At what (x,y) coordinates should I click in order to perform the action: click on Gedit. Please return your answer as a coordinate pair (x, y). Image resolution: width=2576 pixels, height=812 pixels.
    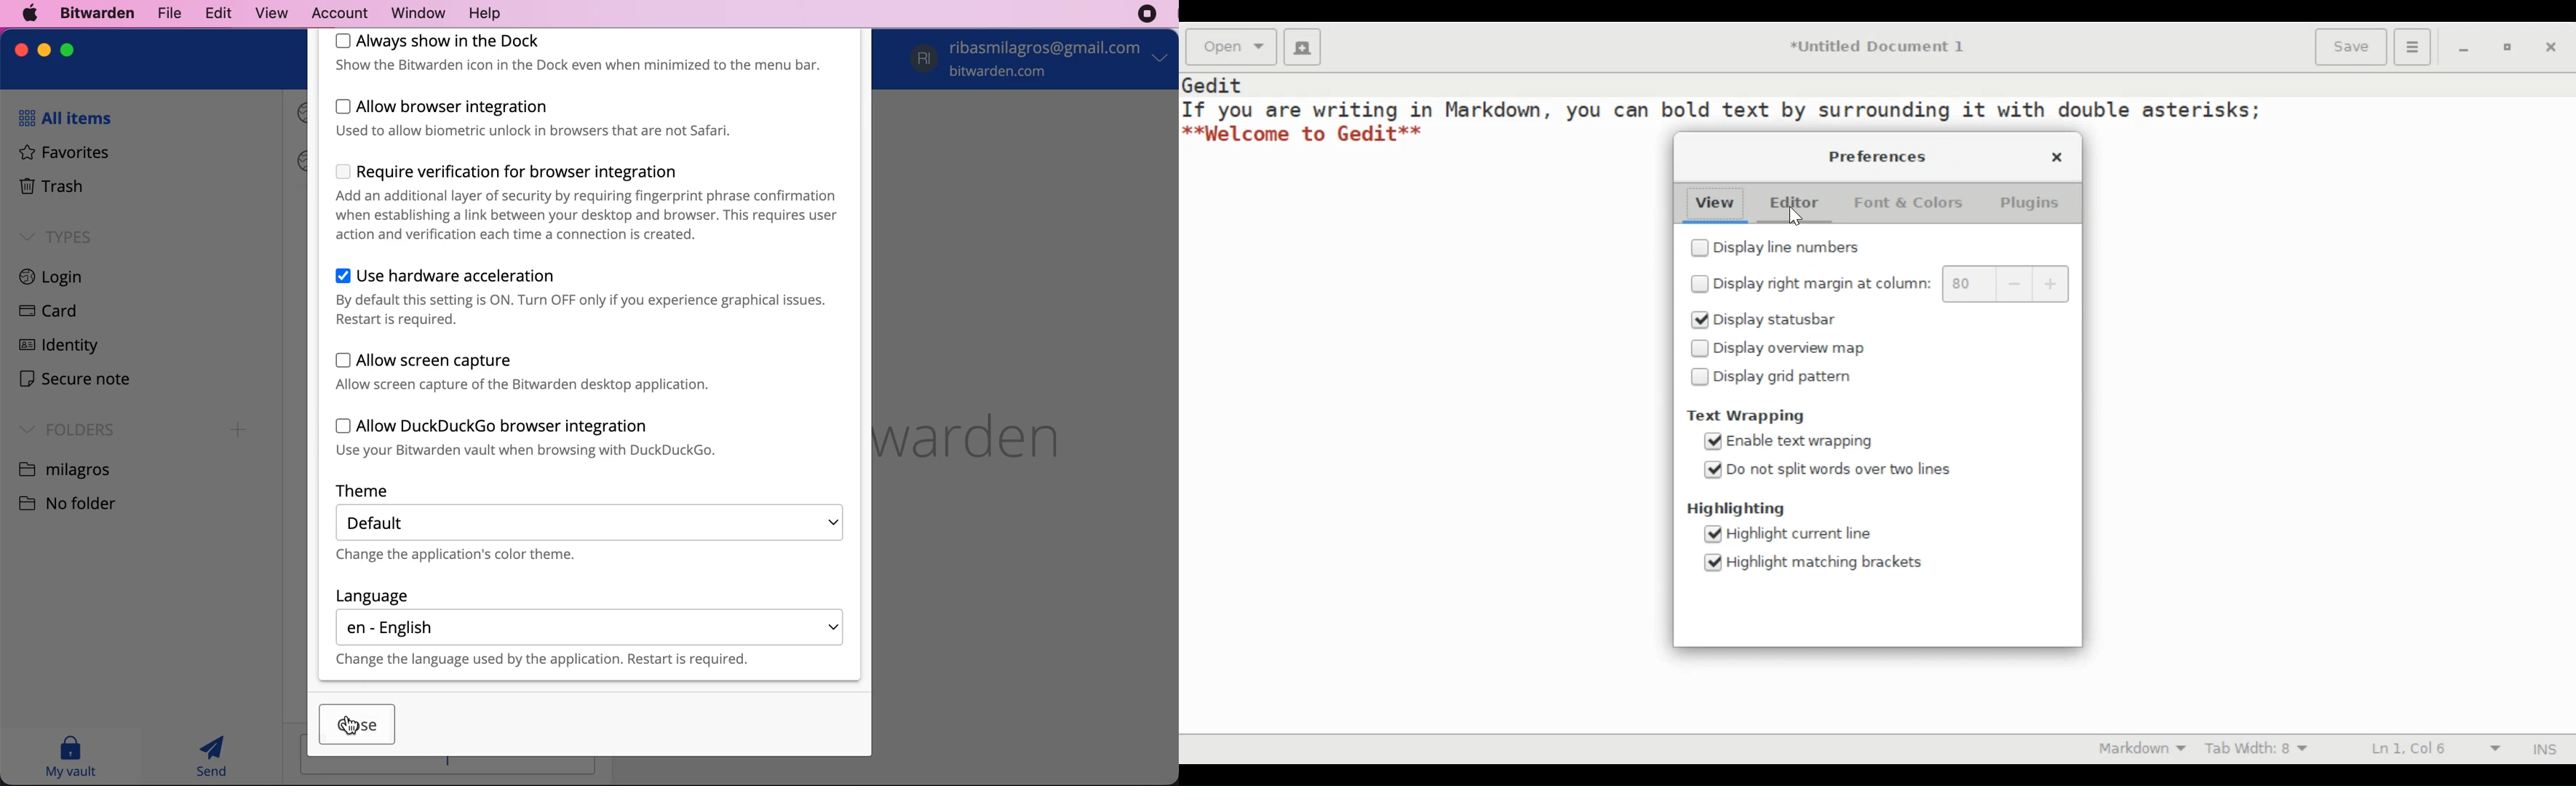
    Looking at the image, I should click on (1214, 83).